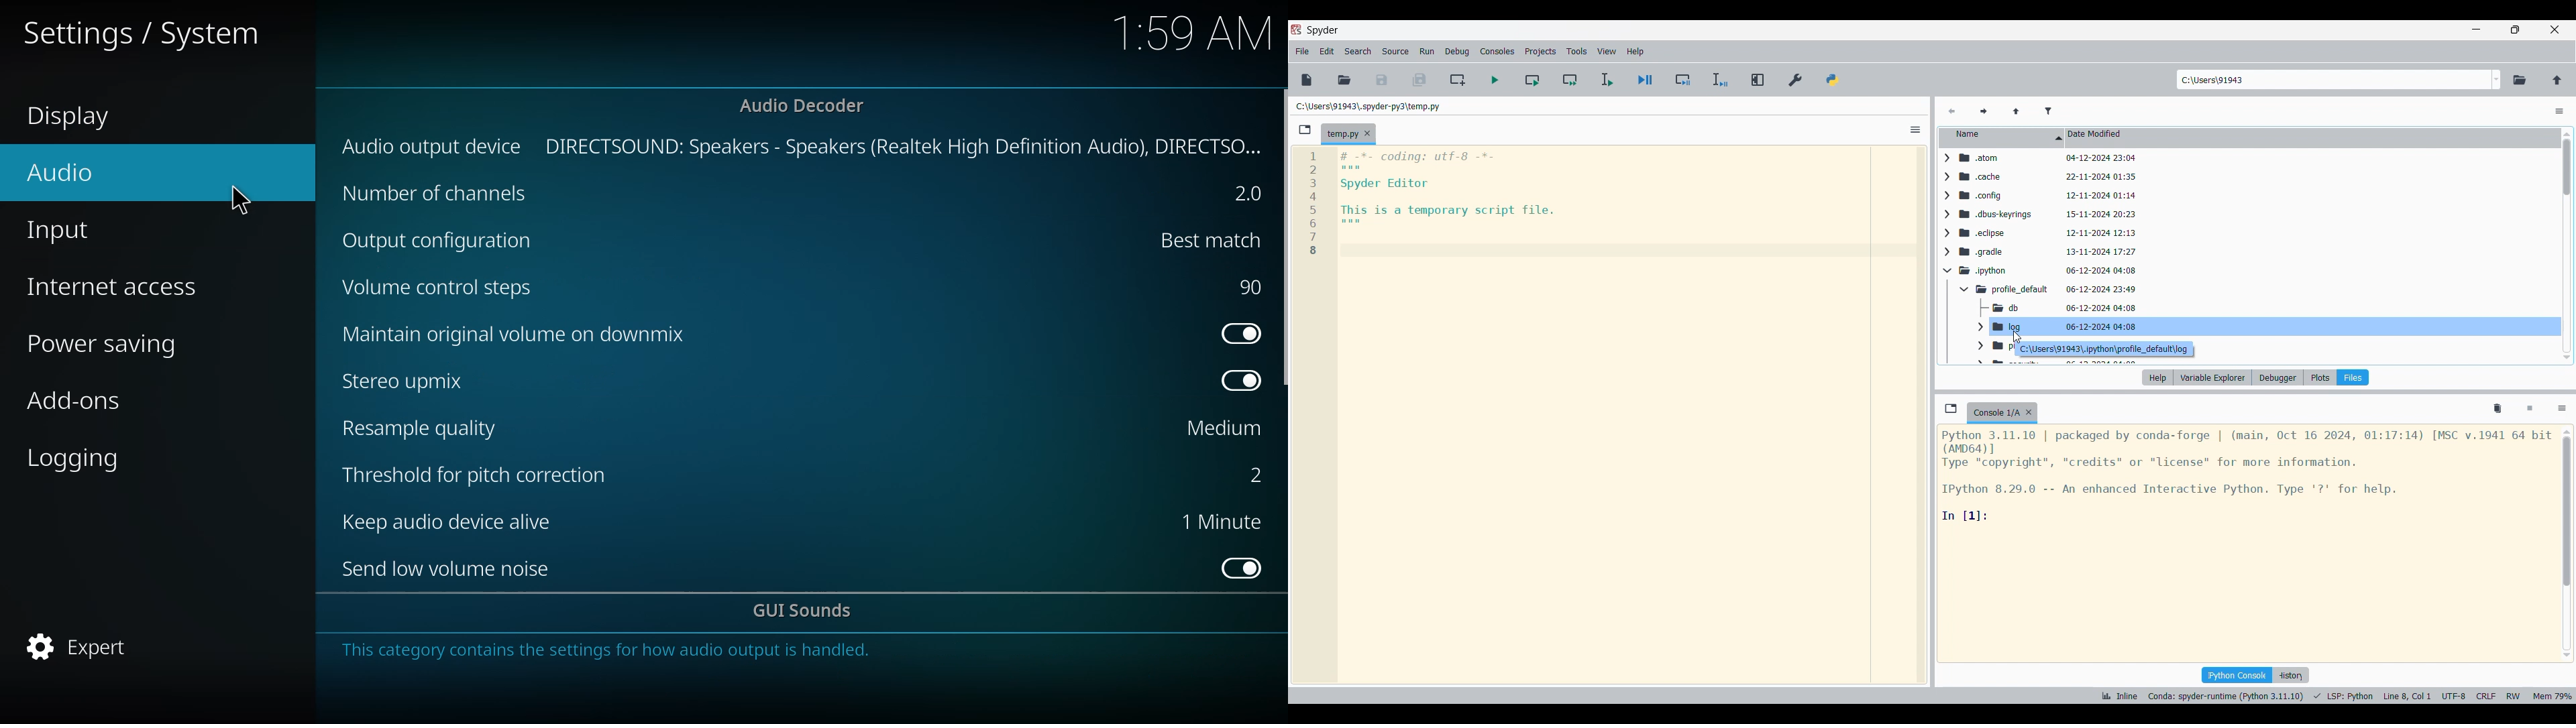 The image size is (2576, 728). Describe the element at coordinates (2530, 409) in the screenshot. I see `Interrupt kernel` at that location.